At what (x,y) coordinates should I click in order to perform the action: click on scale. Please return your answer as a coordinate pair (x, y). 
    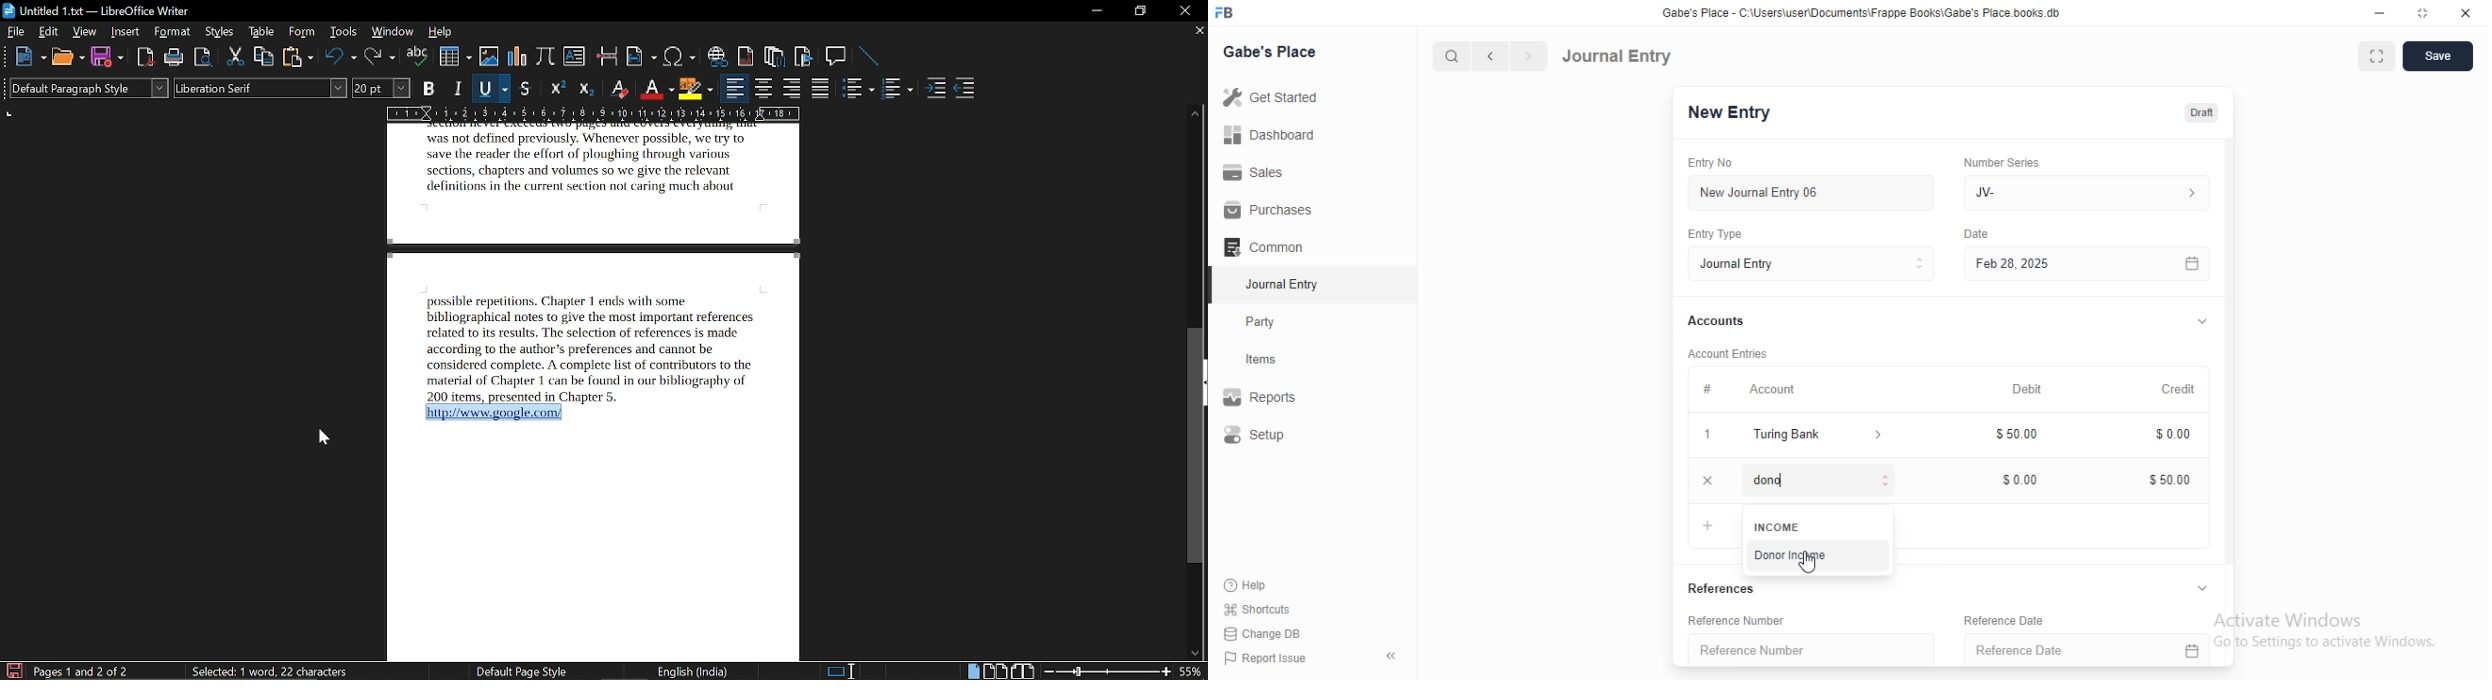
    Looking at the image, I should click on (594, 112).